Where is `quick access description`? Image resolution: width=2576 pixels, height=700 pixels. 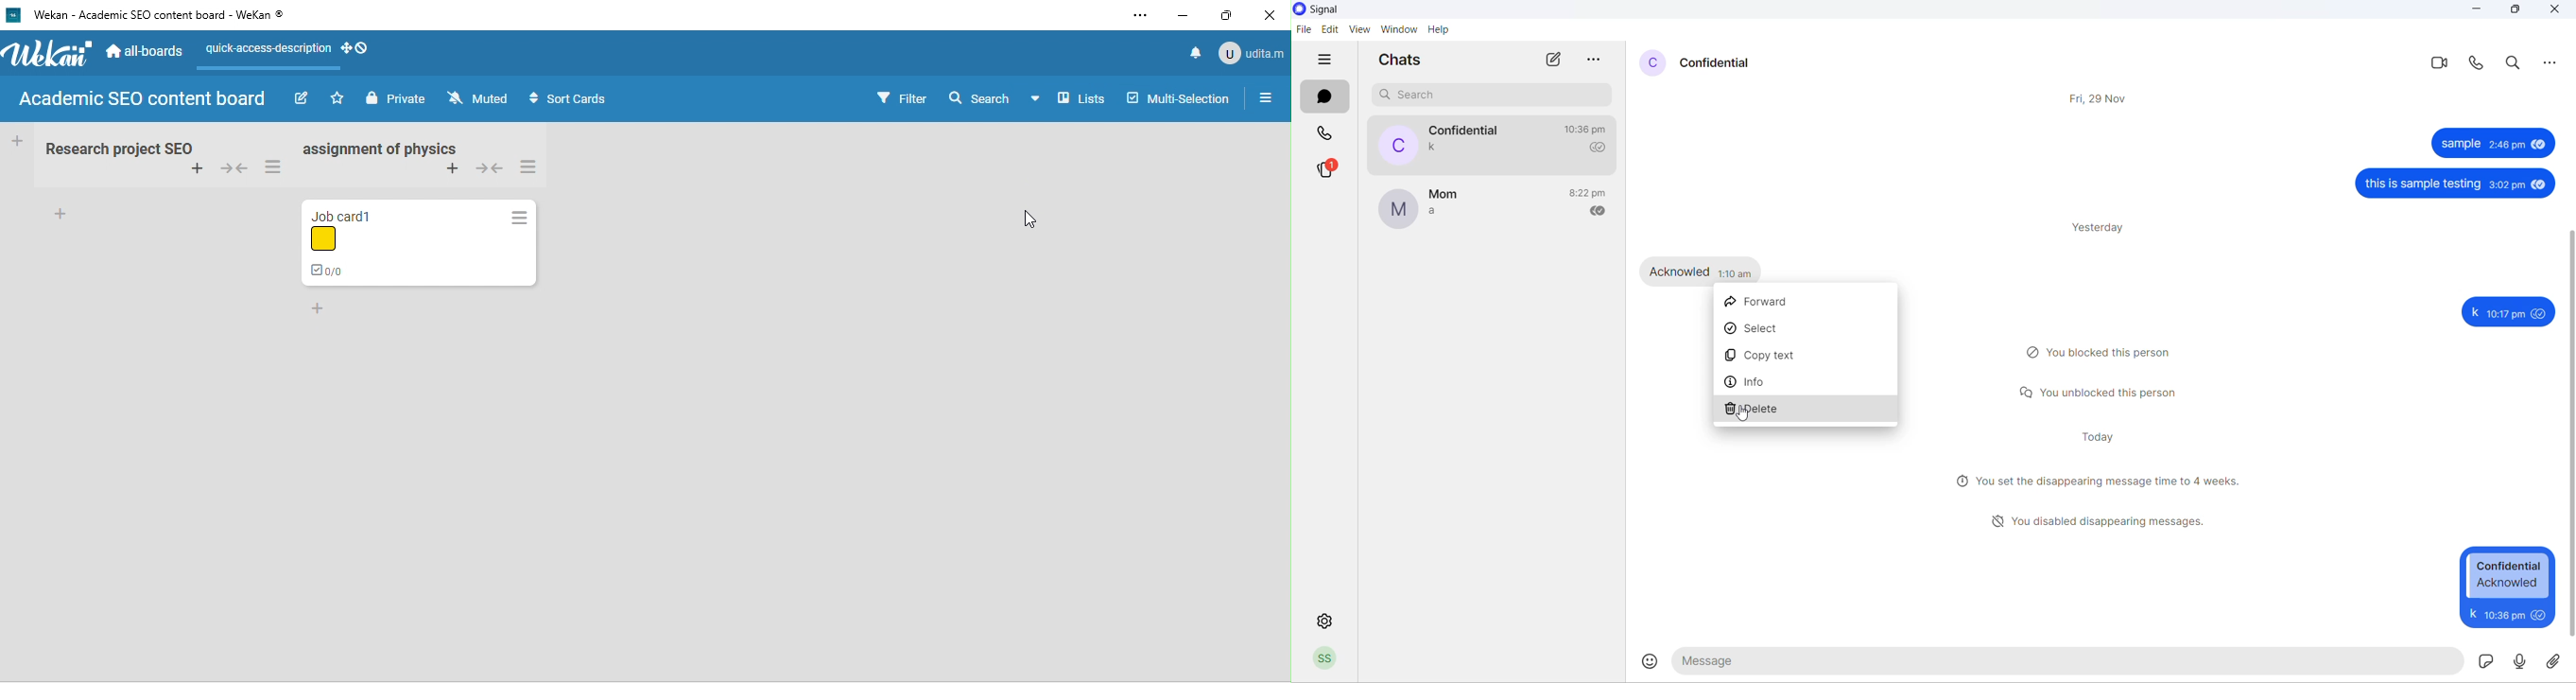
quick access description is located at coordinates (266, 52).